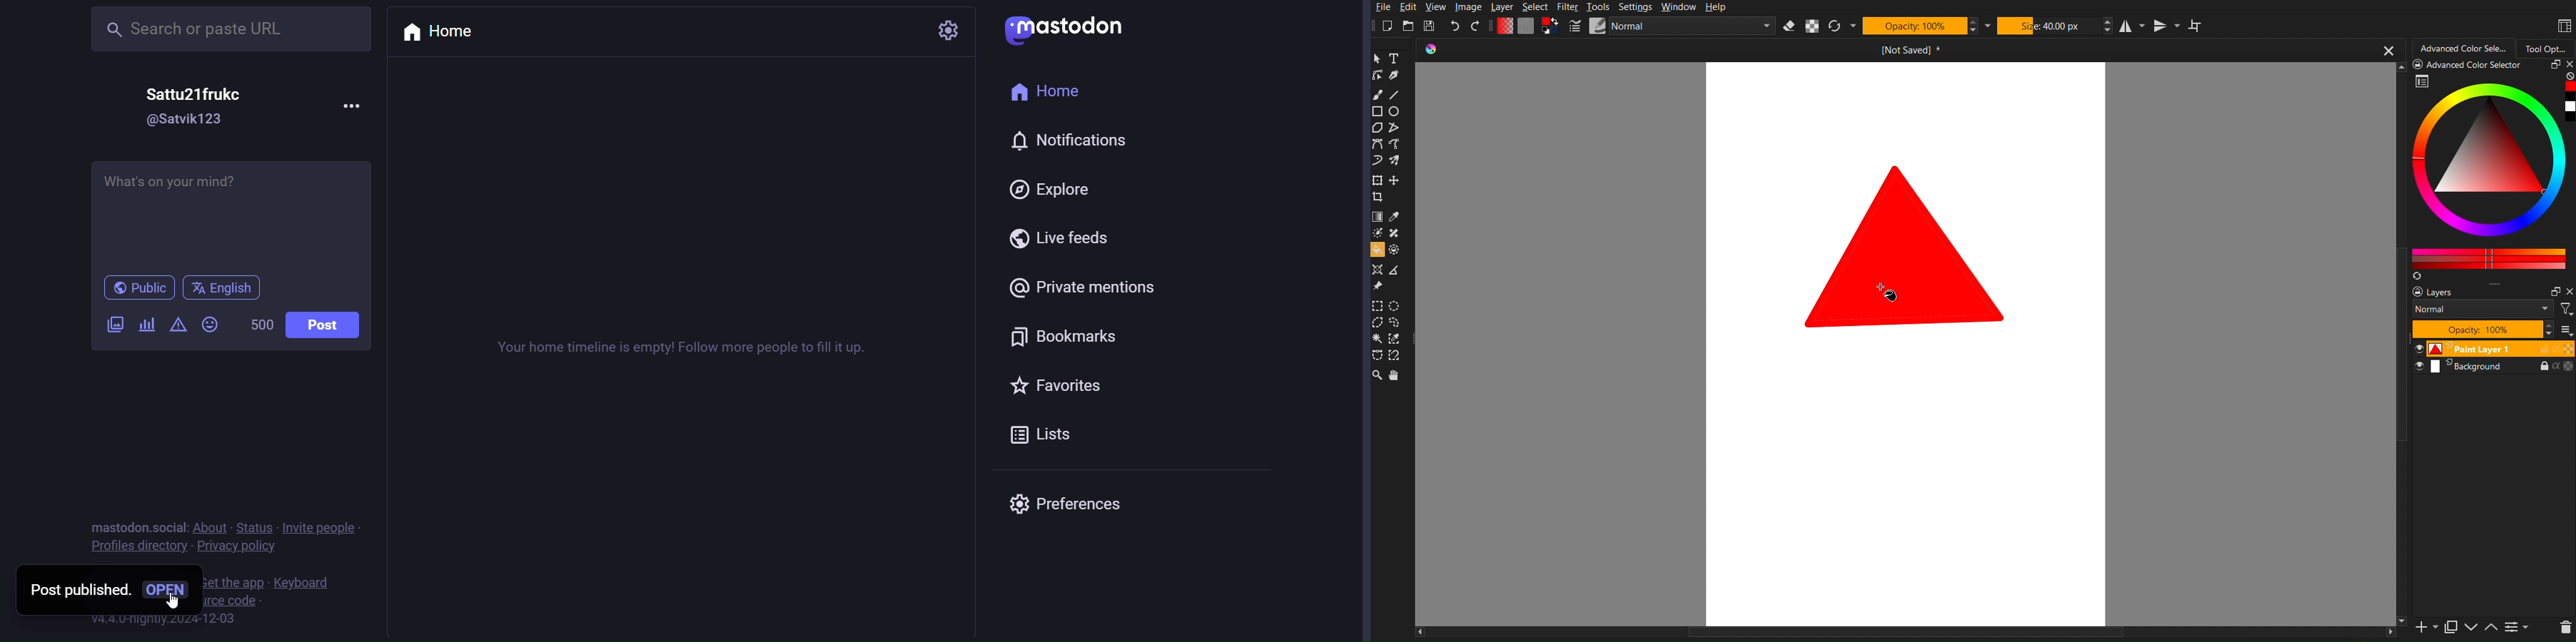 This screenshot has height=644, width=2576. I want to click on close panel, so click(2568, 65).